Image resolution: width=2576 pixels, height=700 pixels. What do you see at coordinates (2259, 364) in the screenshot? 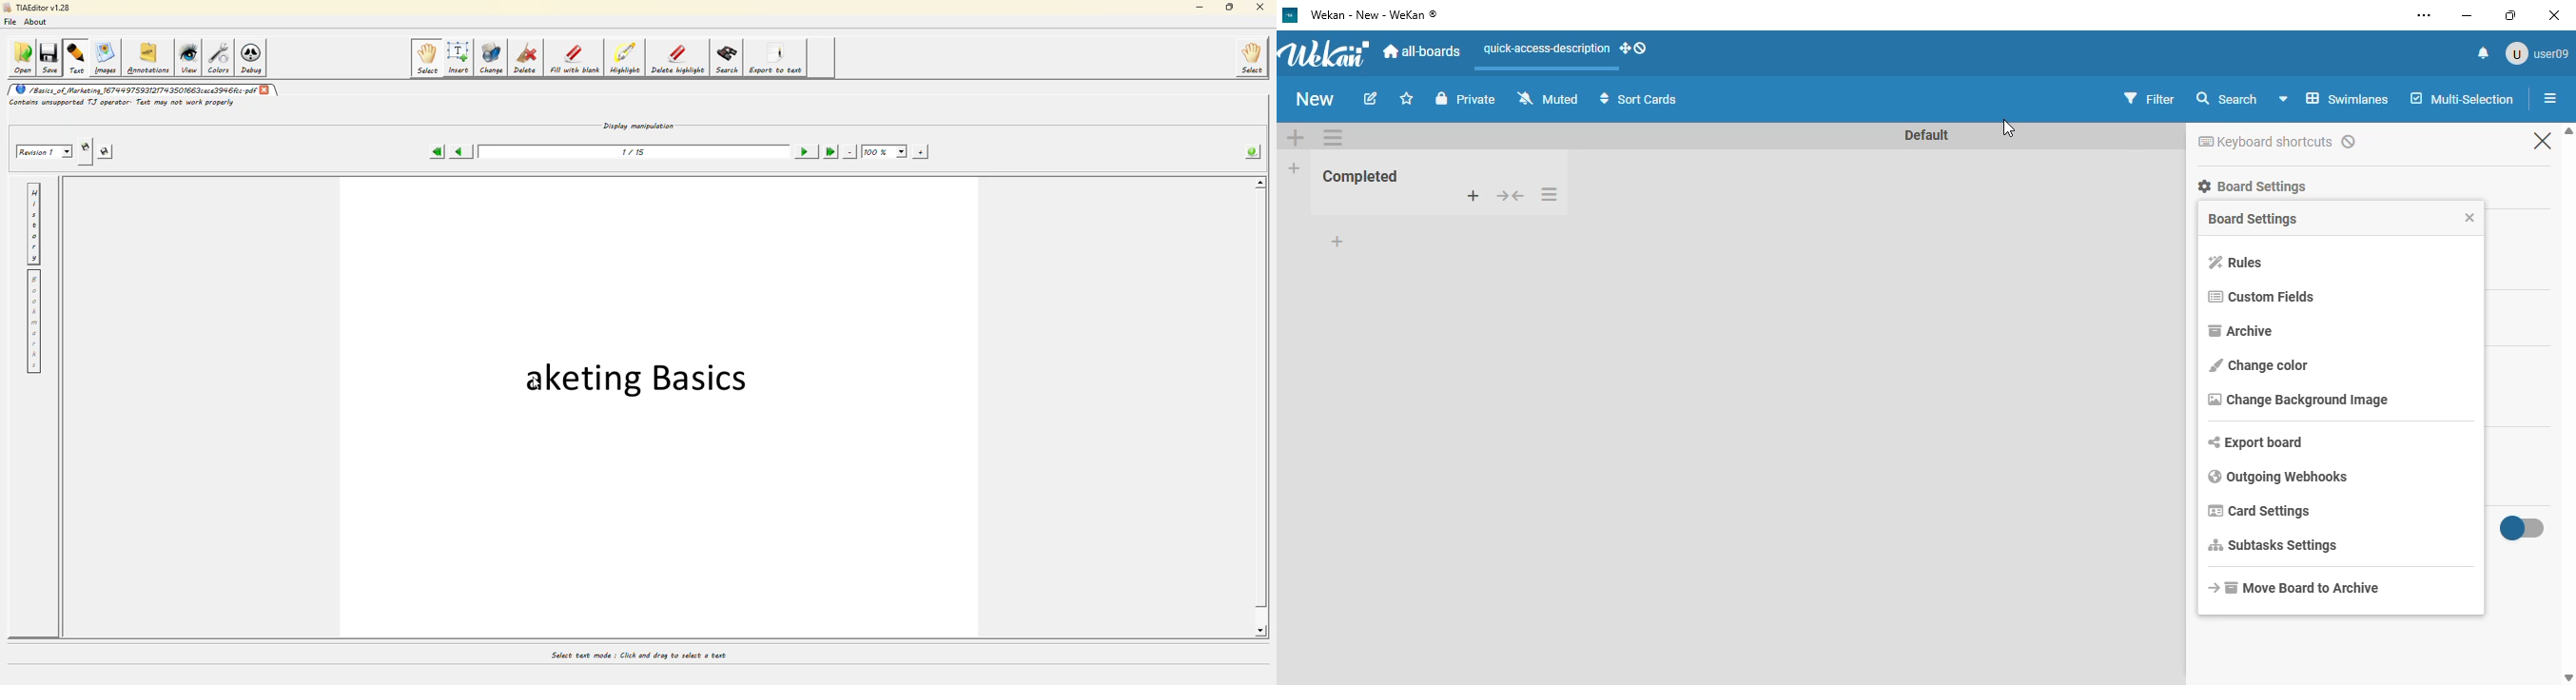
I see `change color` at bounding box center [2259, 364].